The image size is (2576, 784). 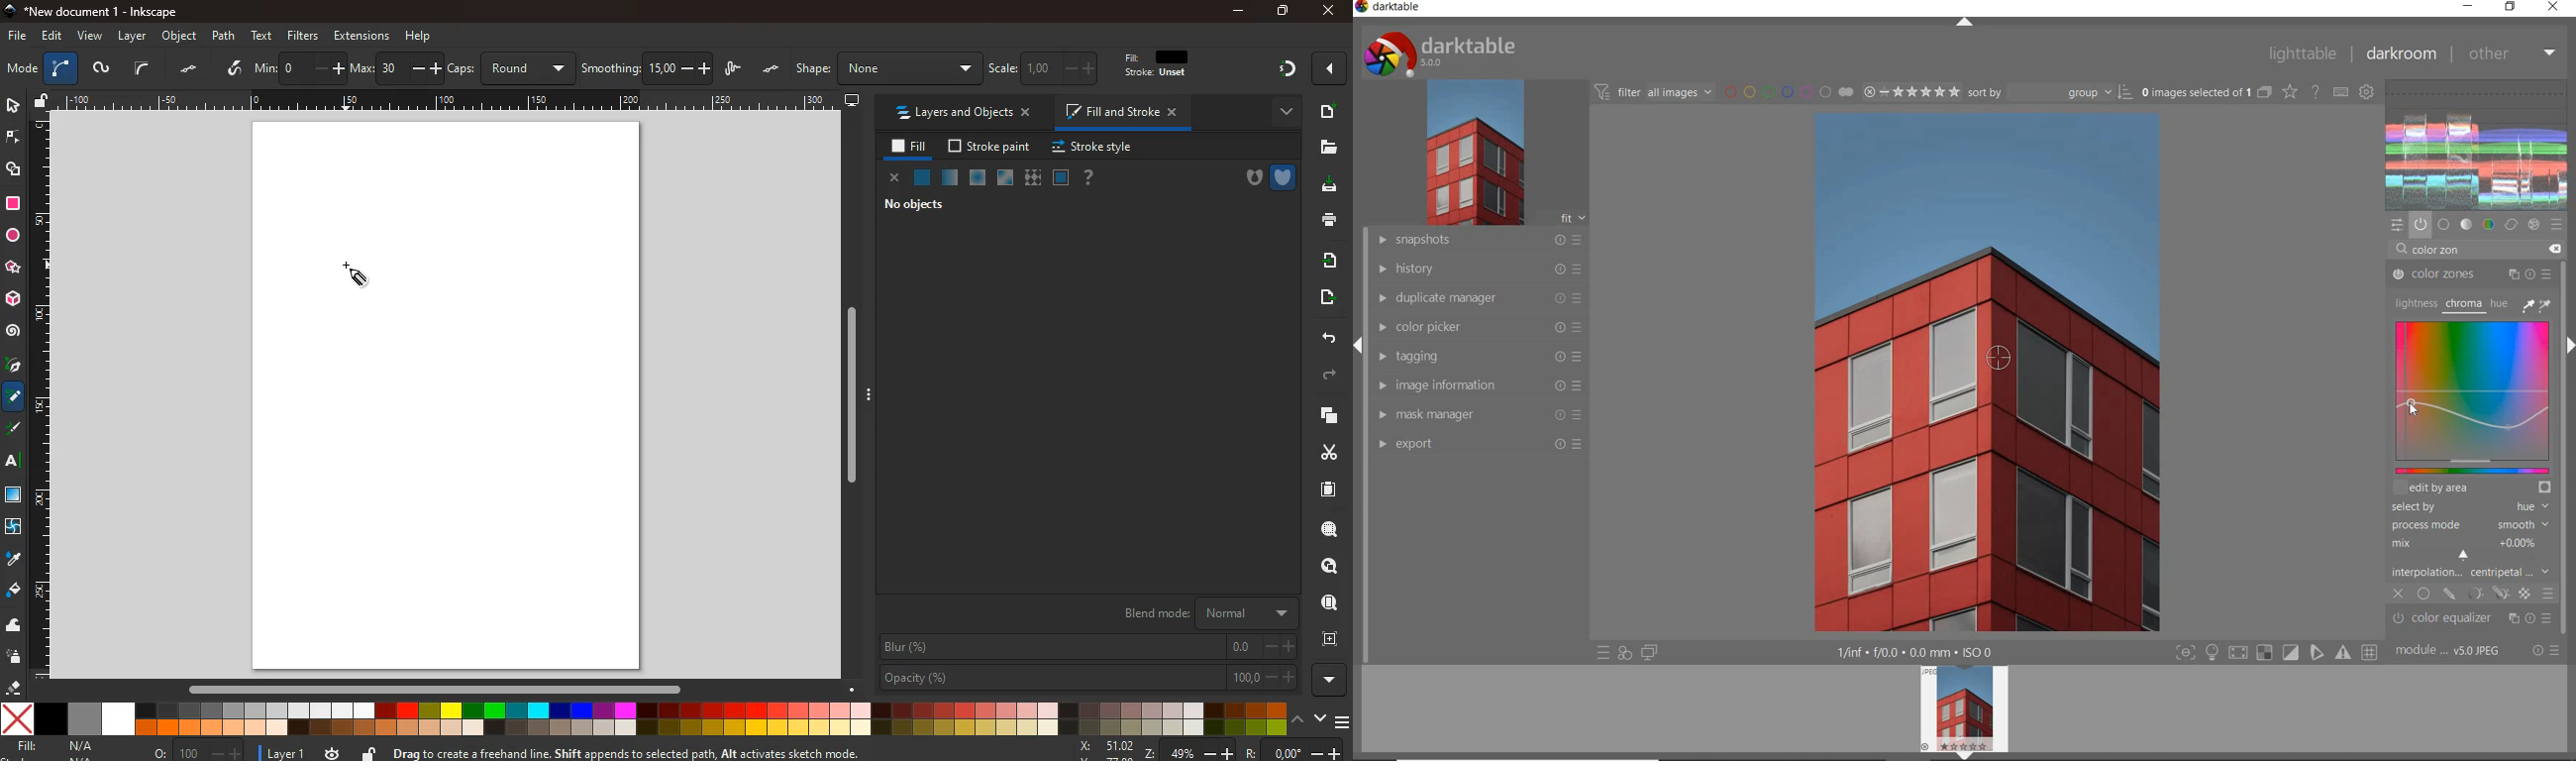 I want to click on guides overlay, so click(x=2317, y=653).